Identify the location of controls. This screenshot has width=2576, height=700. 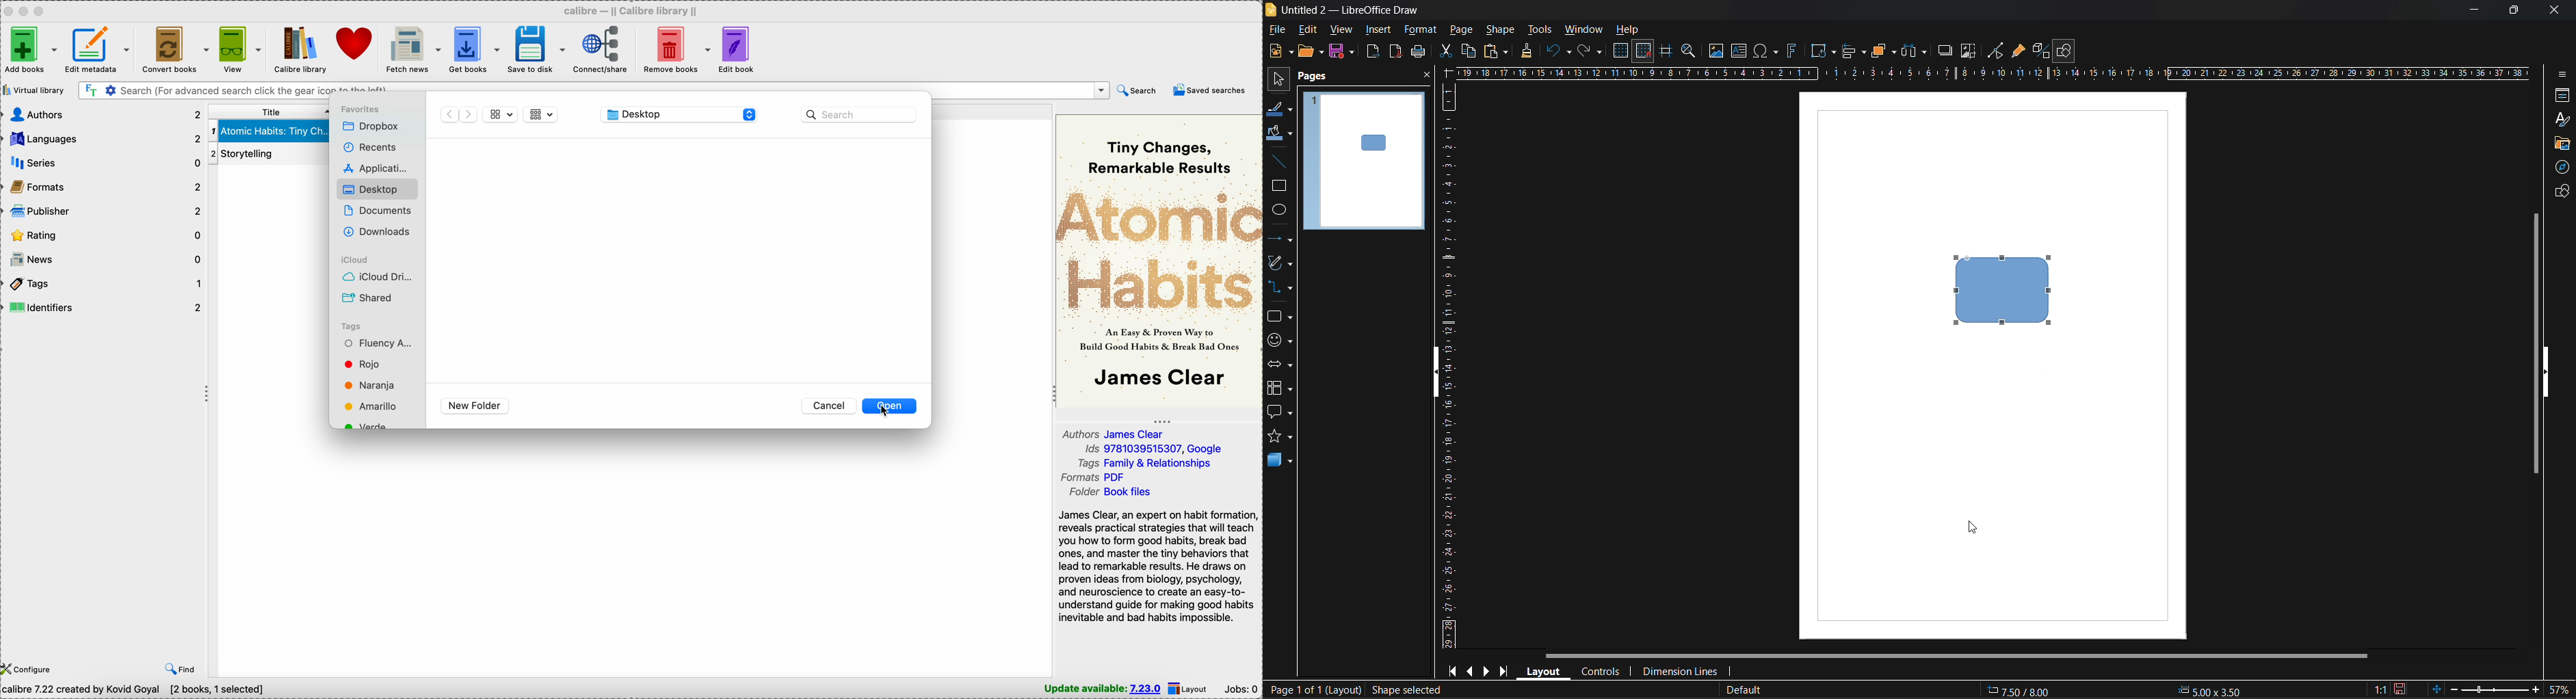
(1599, 673).